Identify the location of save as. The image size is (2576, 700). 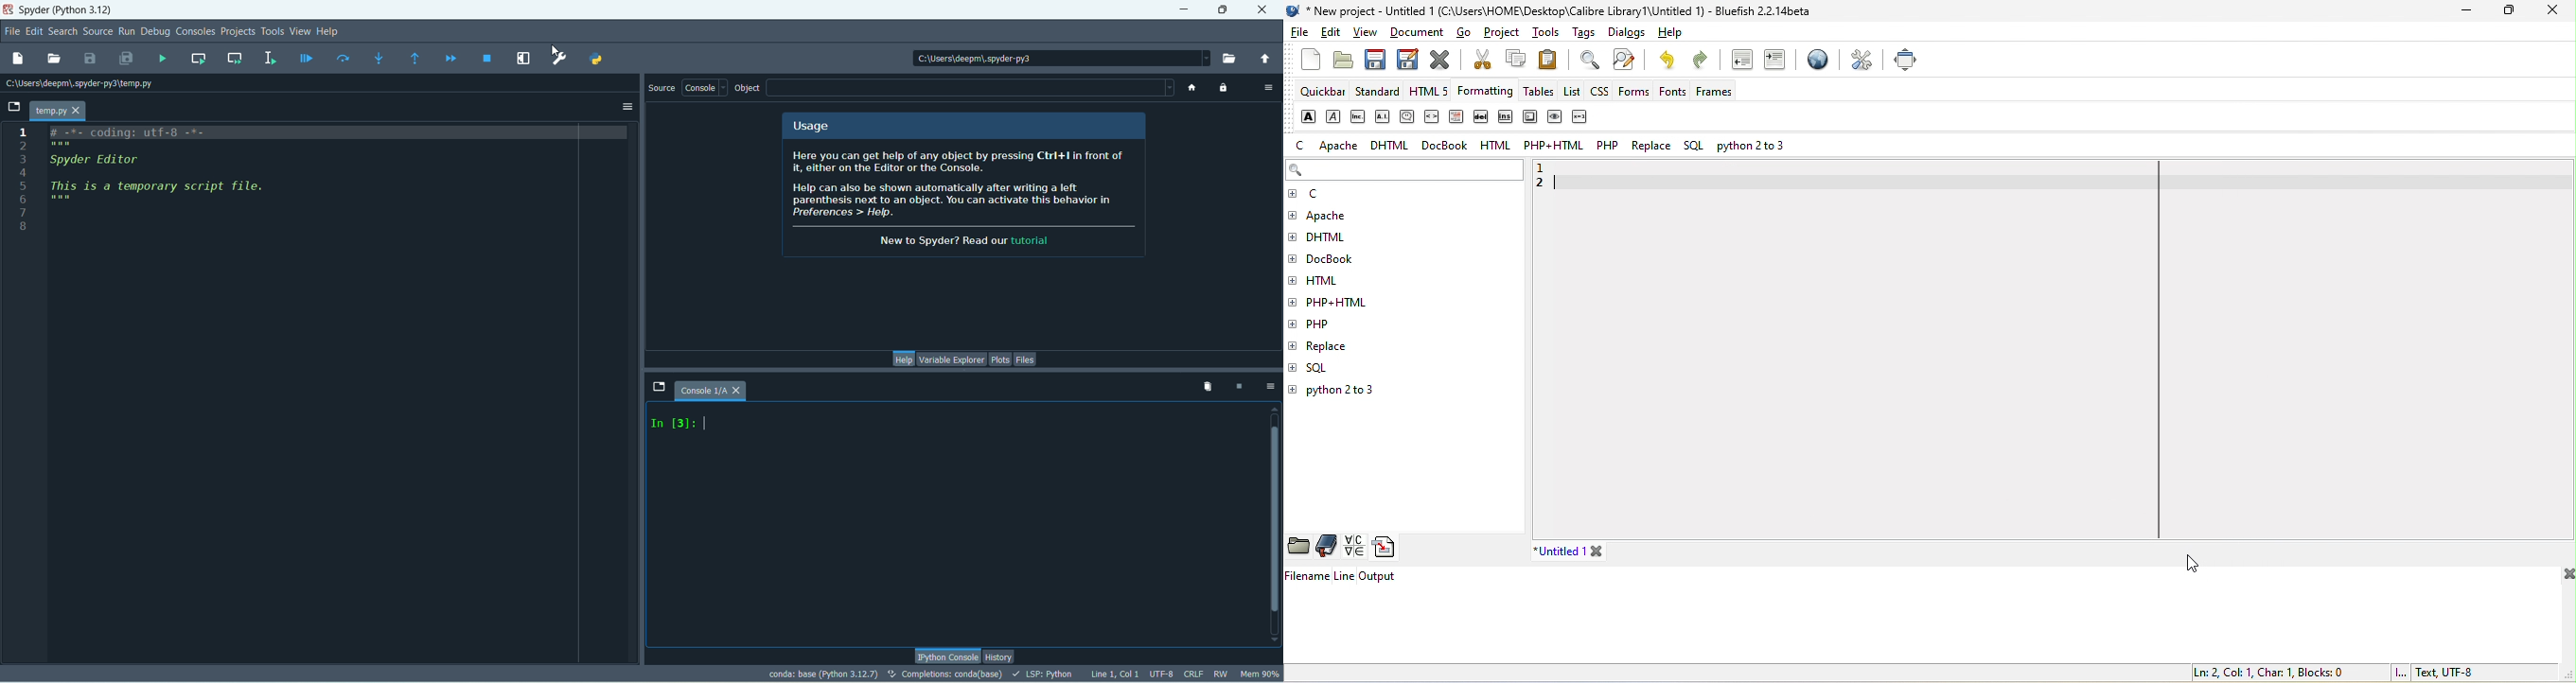
(1405, 59).